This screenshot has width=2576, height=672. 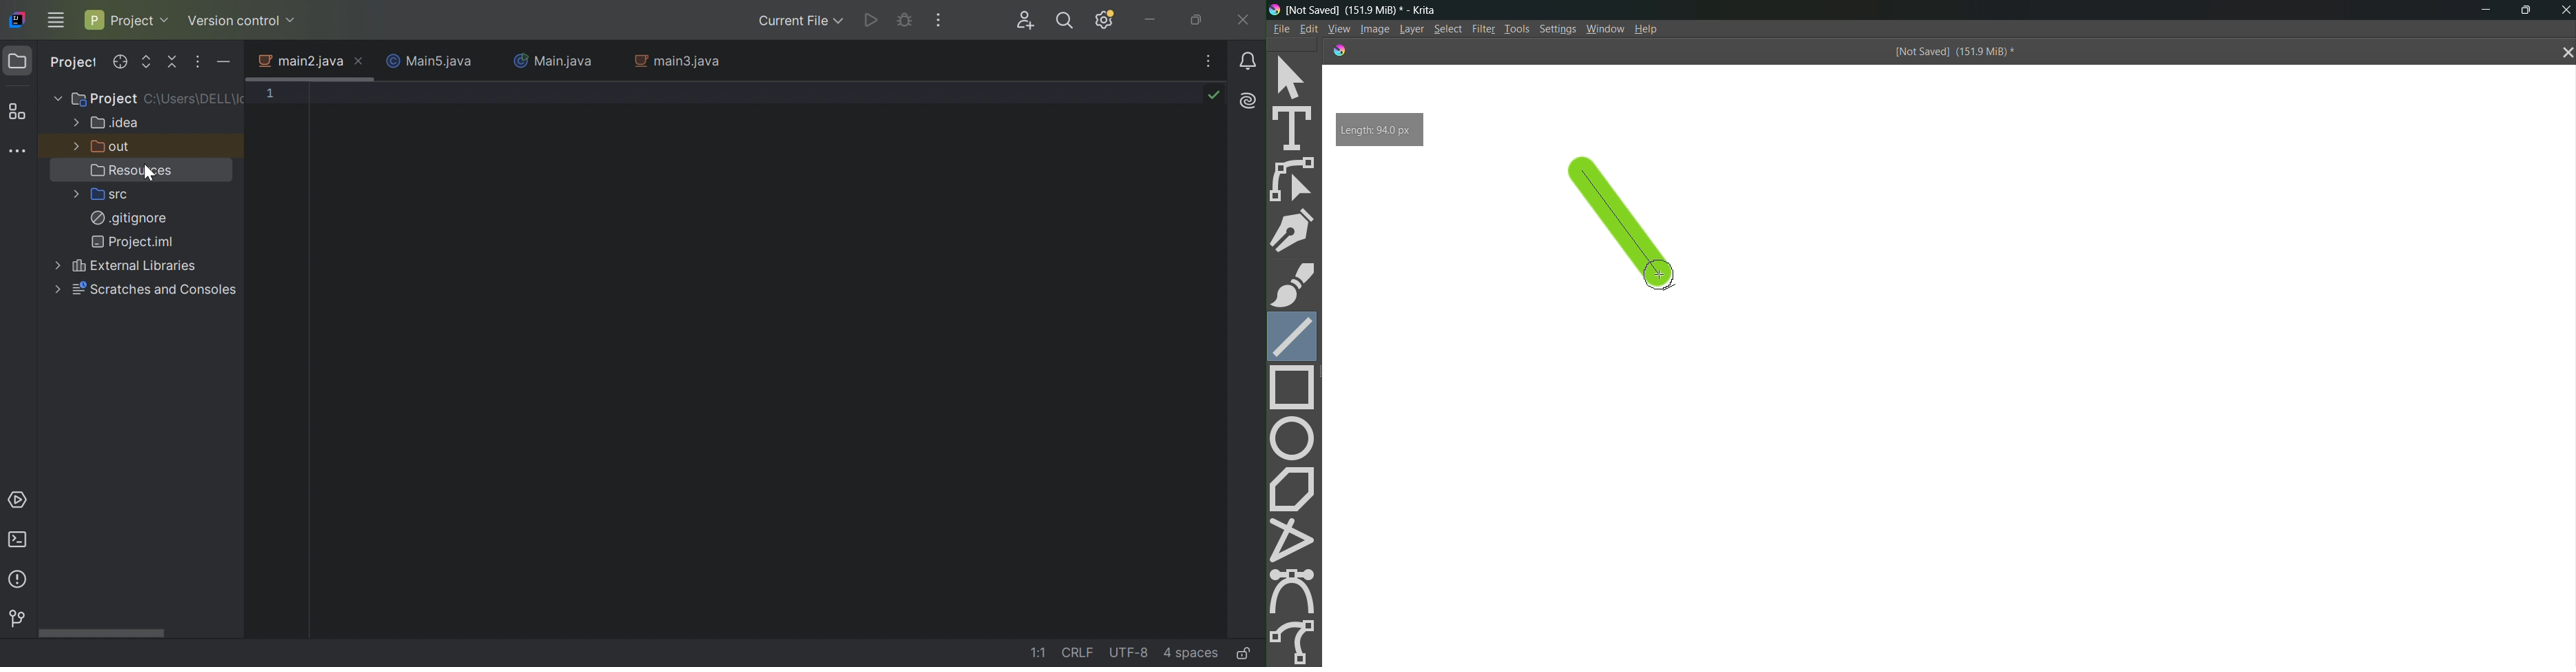 I want to click on pen, so click(x=1296, y=230).